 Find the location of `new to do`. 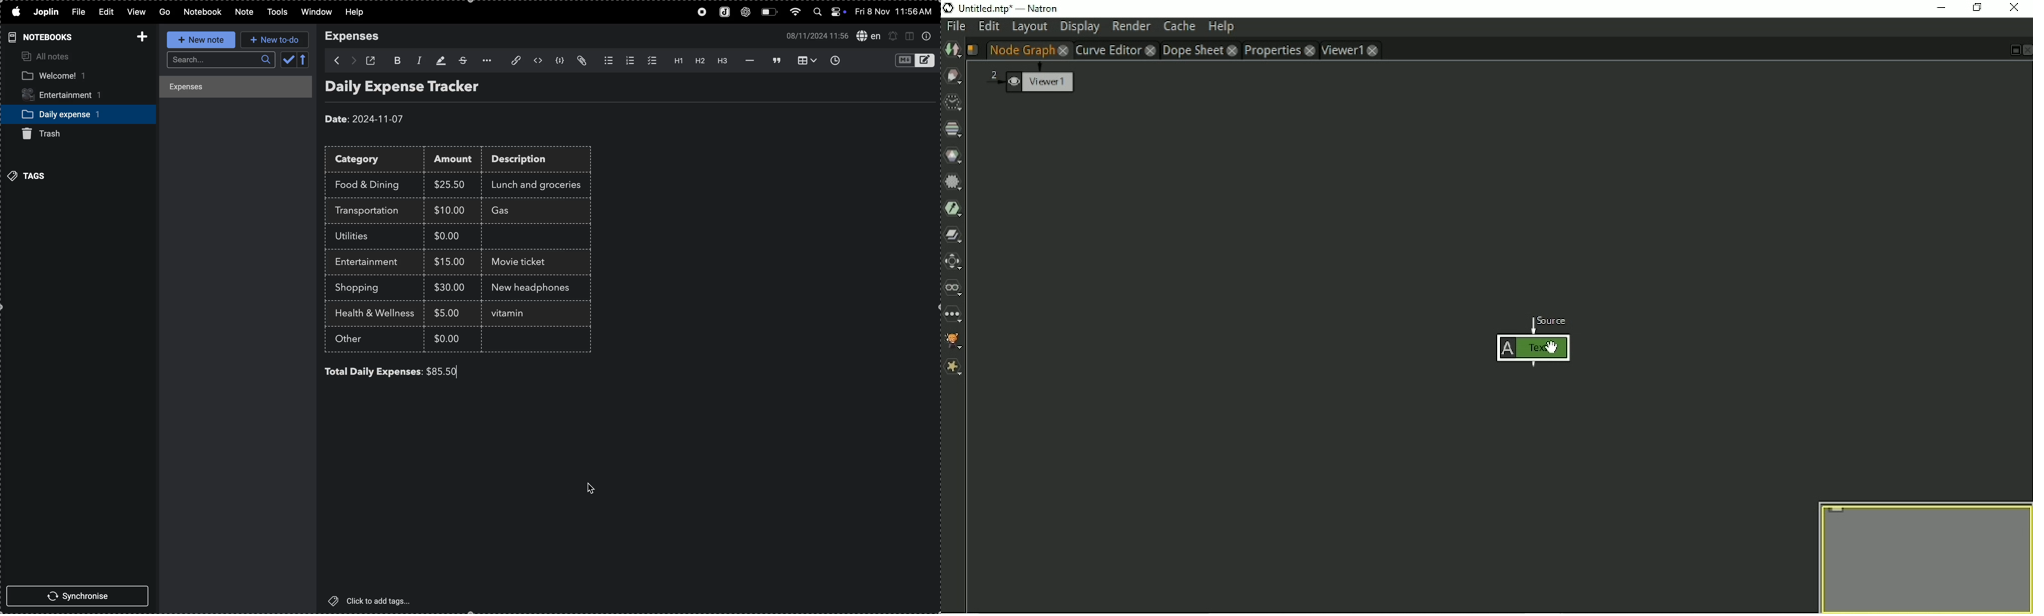

new to do is located at coordinates (275, 40).